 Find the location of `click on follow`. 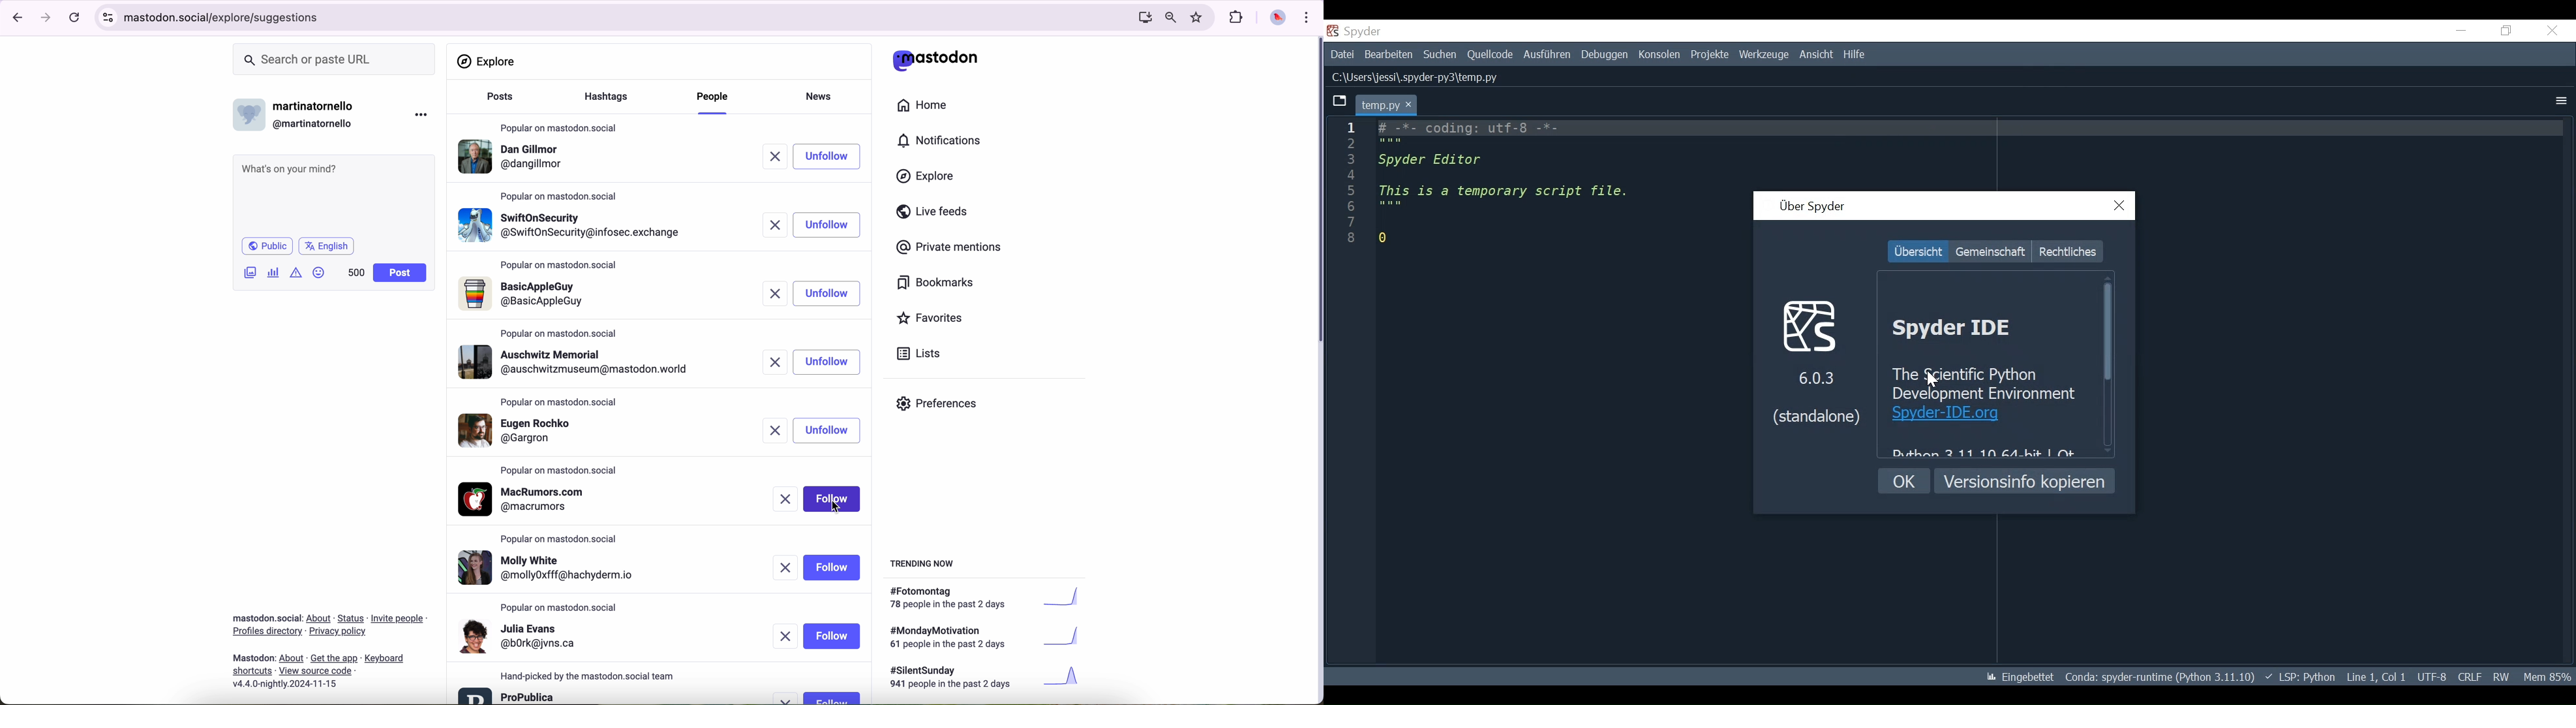

click on follow is located at coordinates (833, 498).